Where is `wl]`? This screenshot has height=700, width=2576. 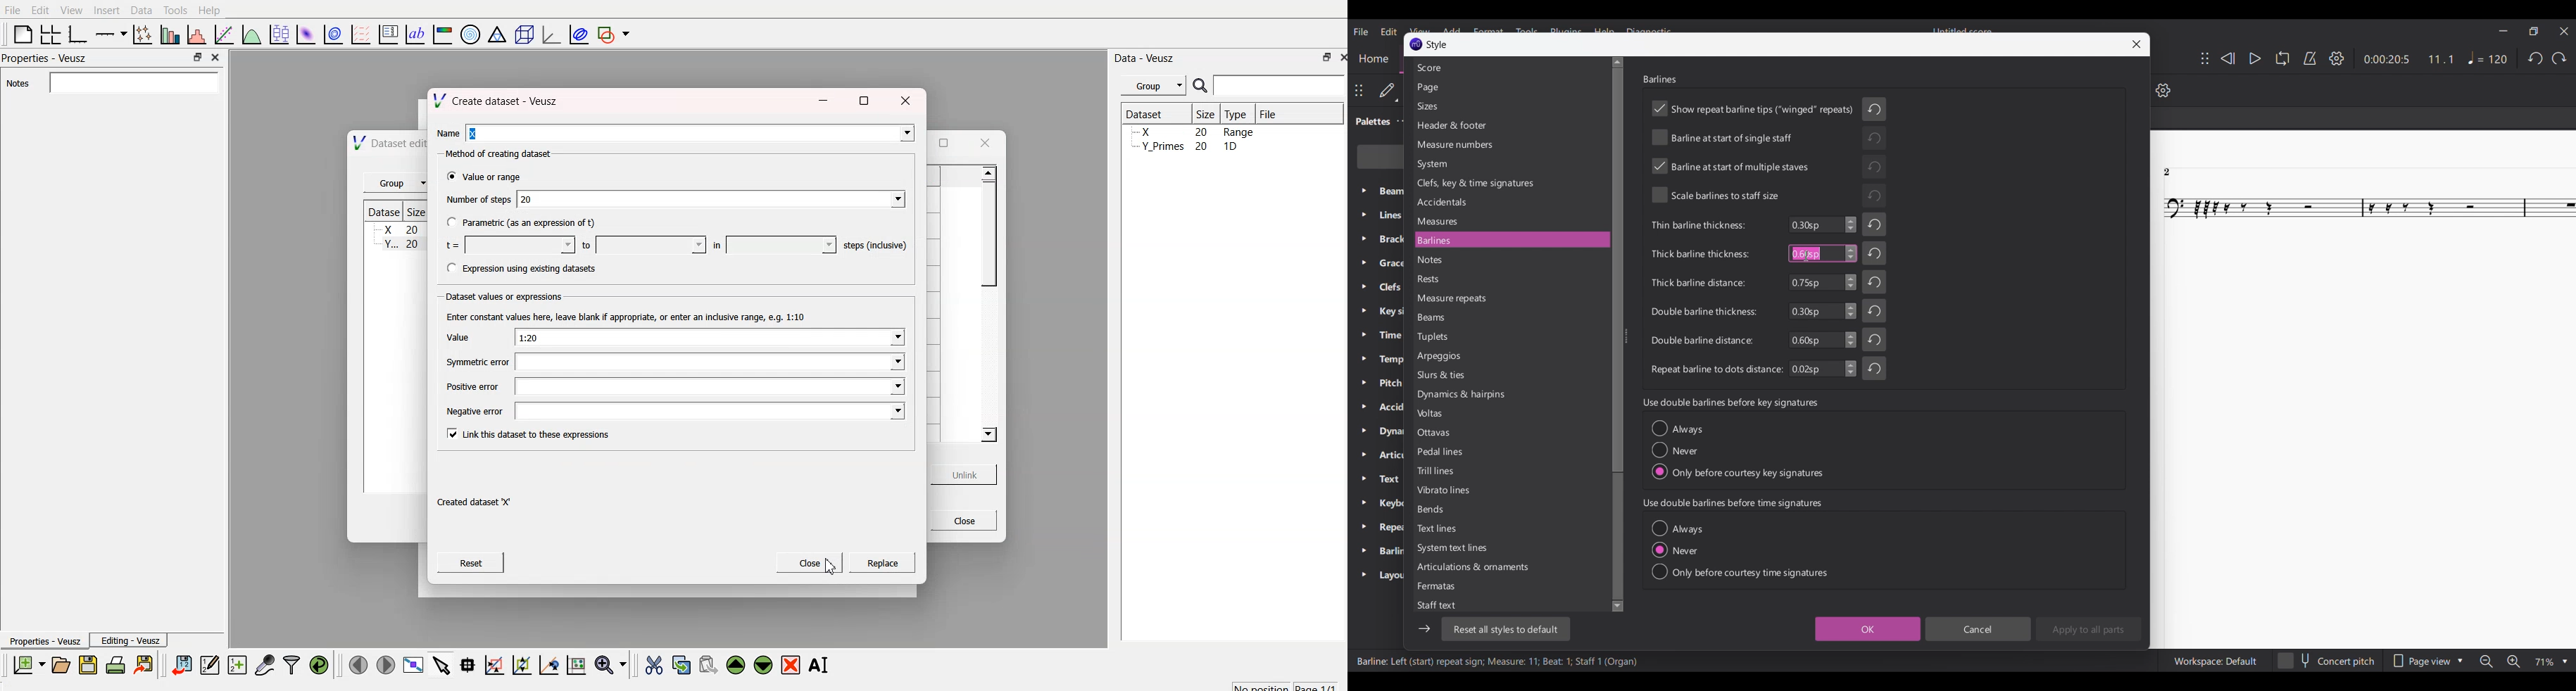 wl] is located at coordinates (769, 245).